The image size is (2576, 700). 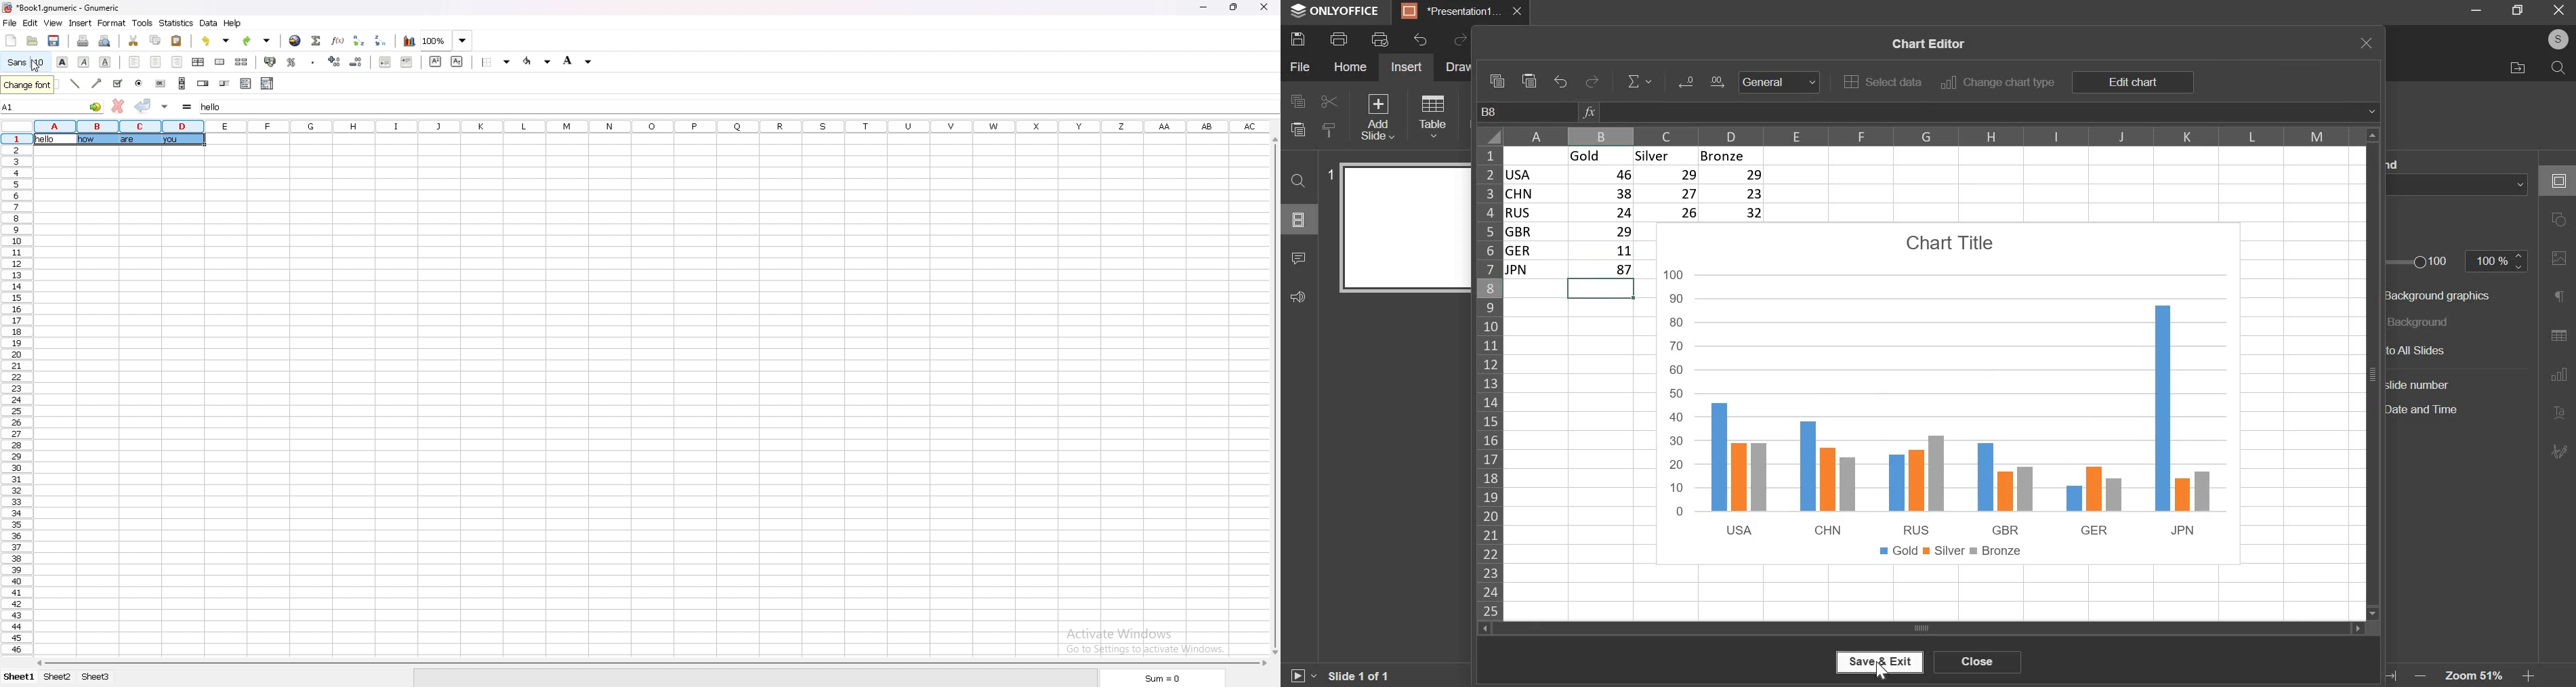 What do you see at coordinates (1531, 81) in the screenshot?
I see `paste` at bounding box center [1531, 81].